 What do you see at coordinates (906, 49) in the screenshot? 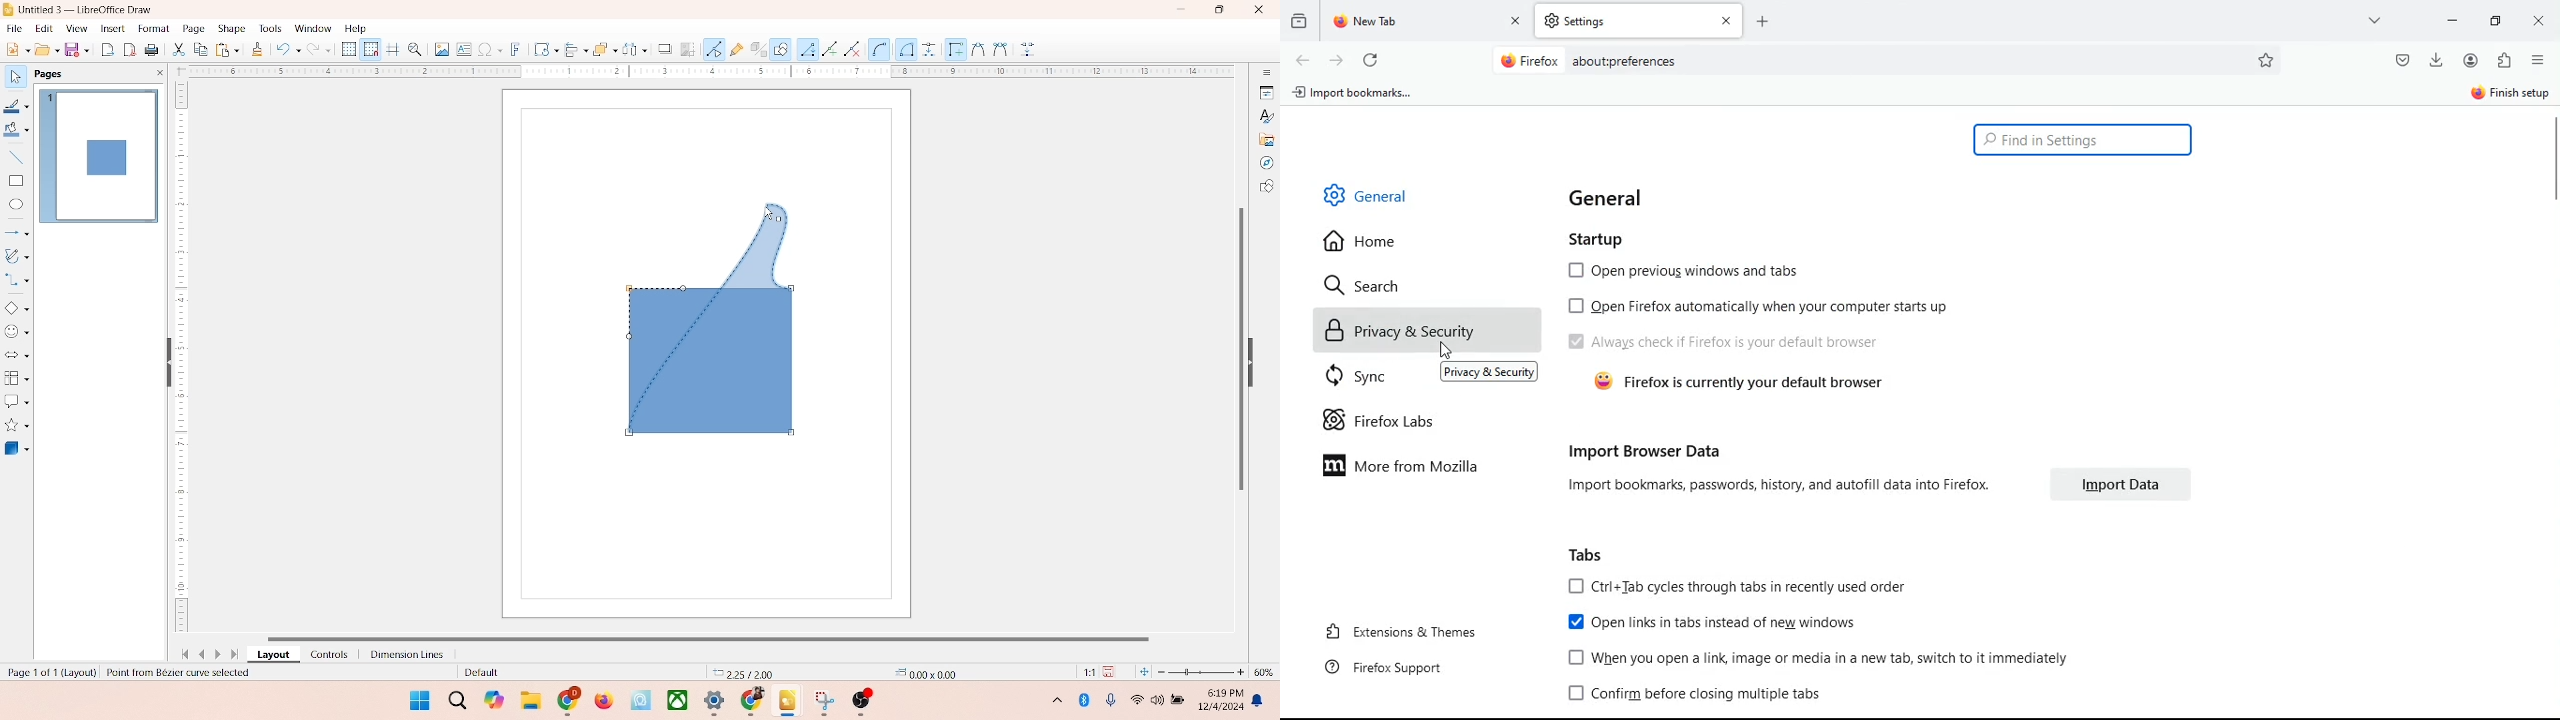
I see `Connector tool` at bounding box center [906, 49].